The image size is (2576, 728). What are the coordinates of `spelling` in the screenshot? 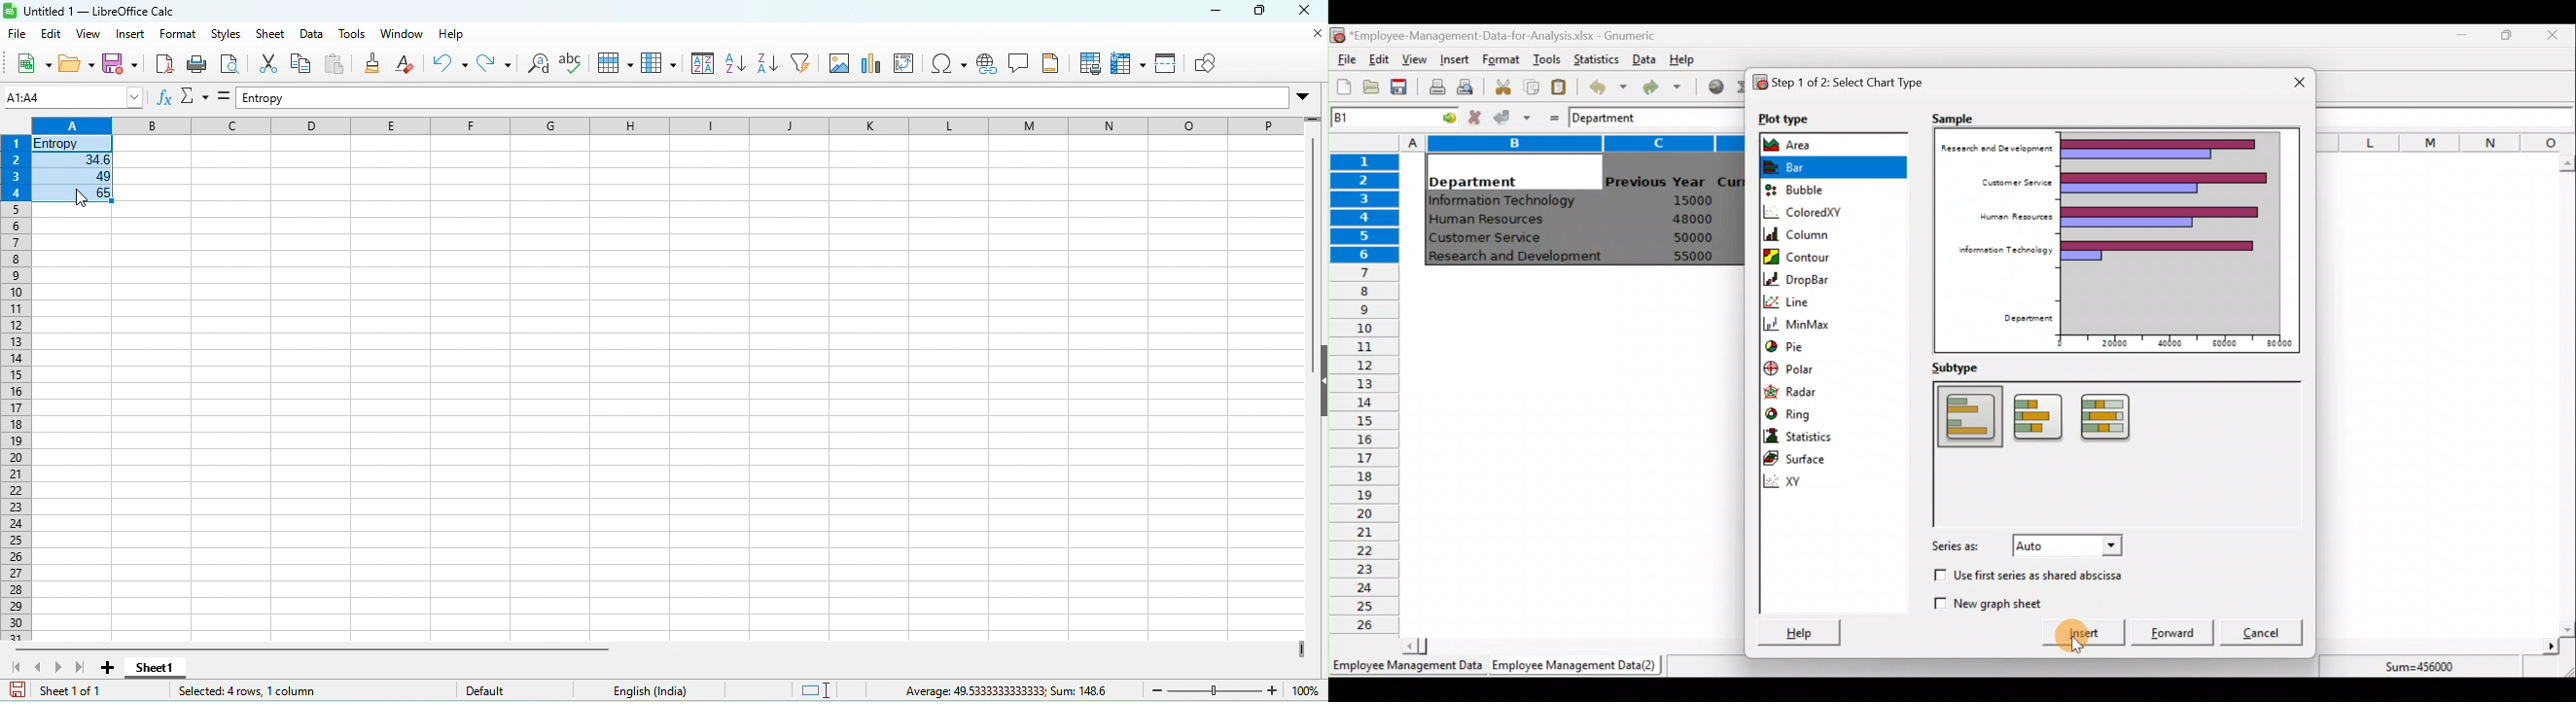 It's located at (573, 65).